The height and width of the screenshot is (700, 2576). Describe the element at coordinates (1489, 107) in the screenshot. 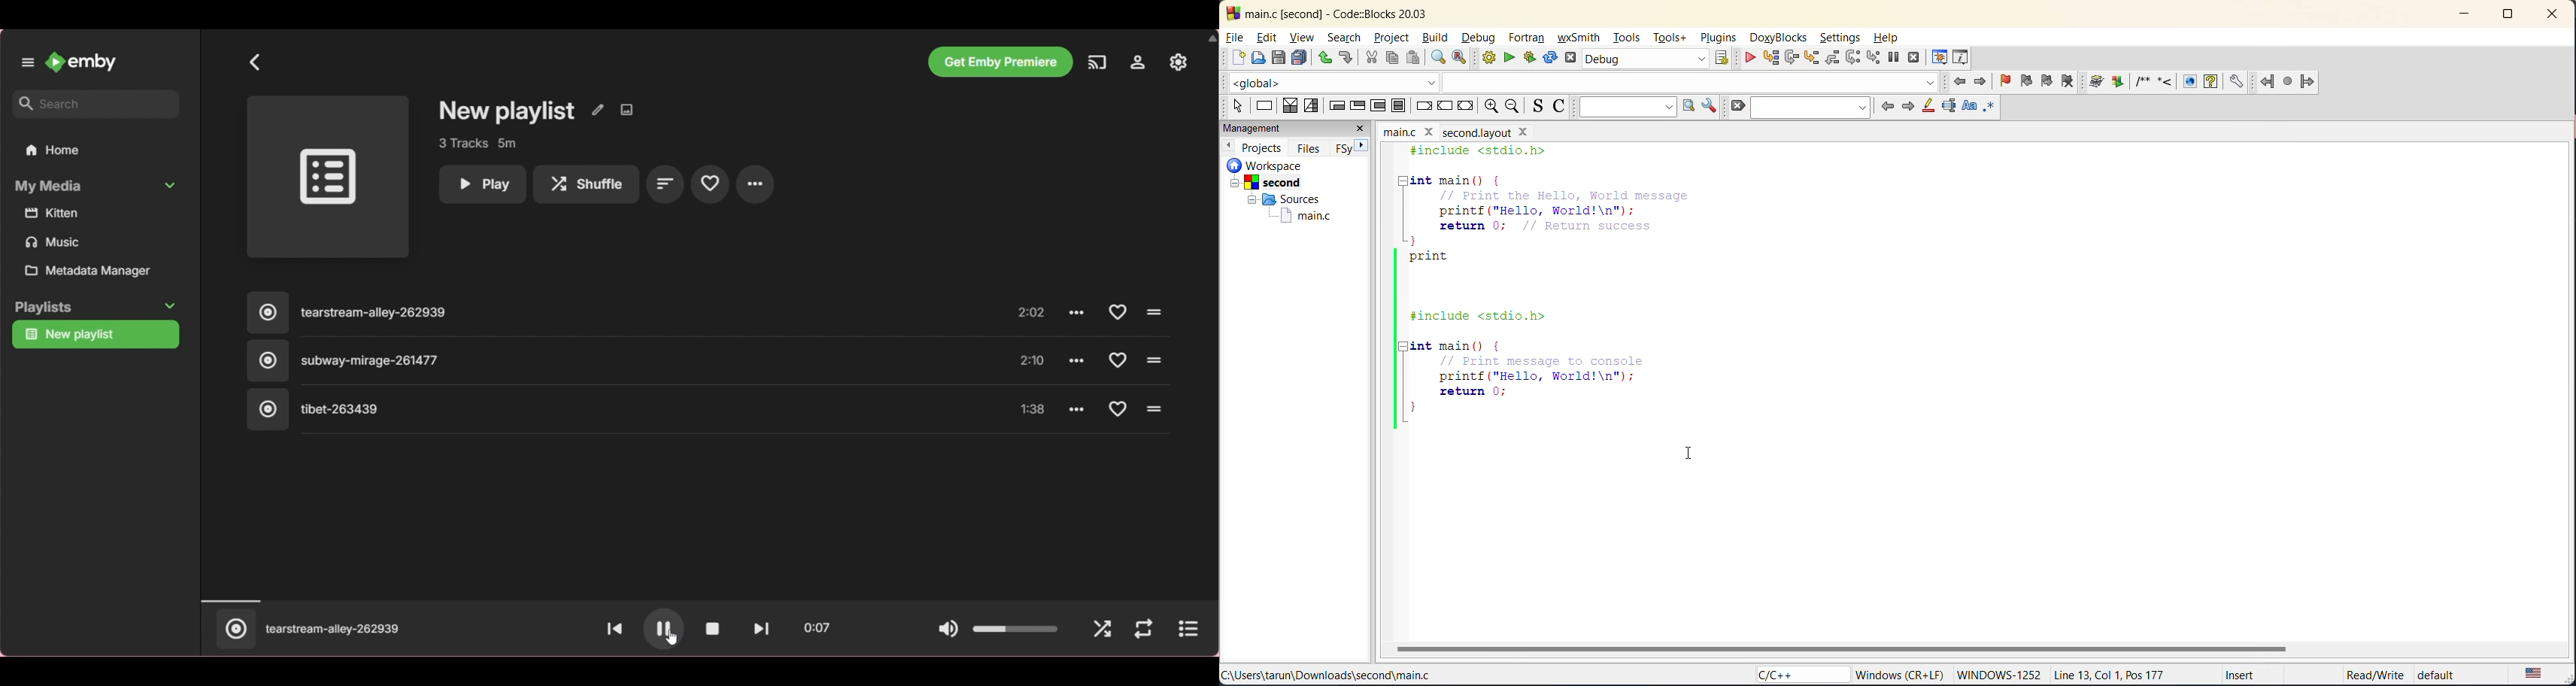

I see `zoom in` at that location.